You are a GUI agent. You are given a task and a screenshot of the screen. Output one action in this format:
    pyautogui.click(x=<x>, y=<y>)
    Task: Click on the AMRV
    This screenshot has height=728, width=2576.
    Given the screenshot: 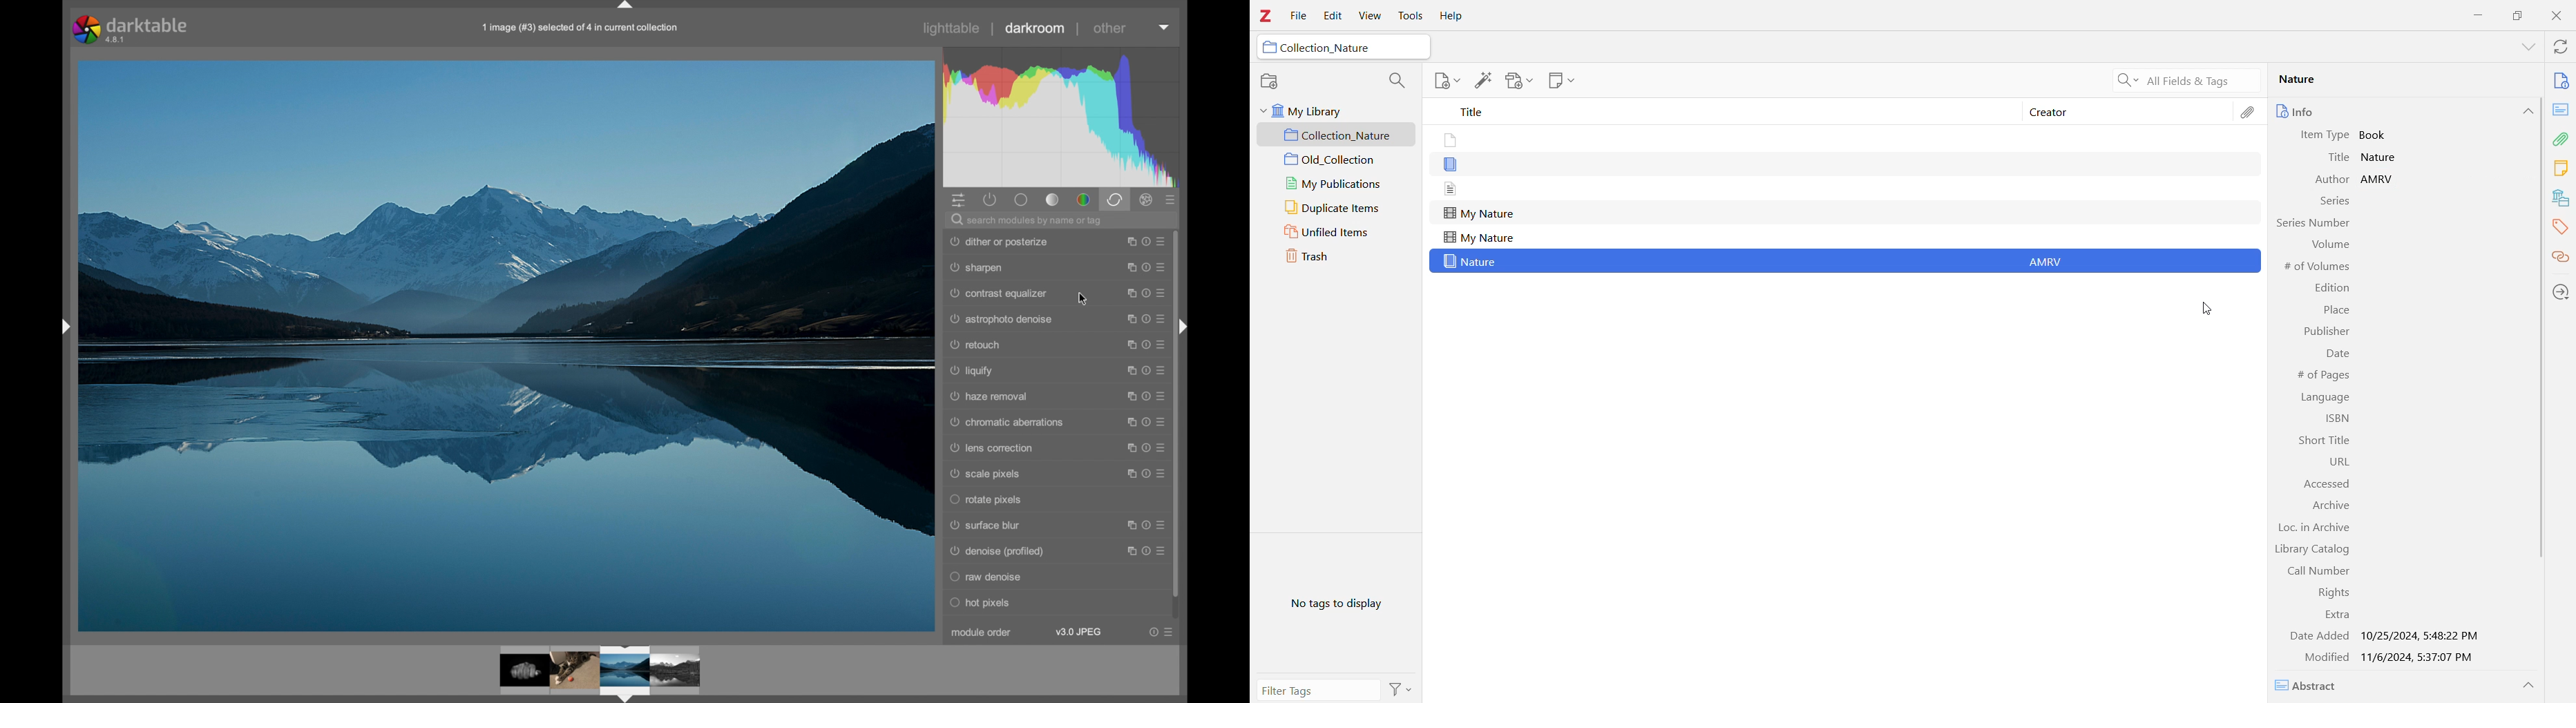 What is the action you would take?
    pyautogui.click(x=2052, y=262)
    